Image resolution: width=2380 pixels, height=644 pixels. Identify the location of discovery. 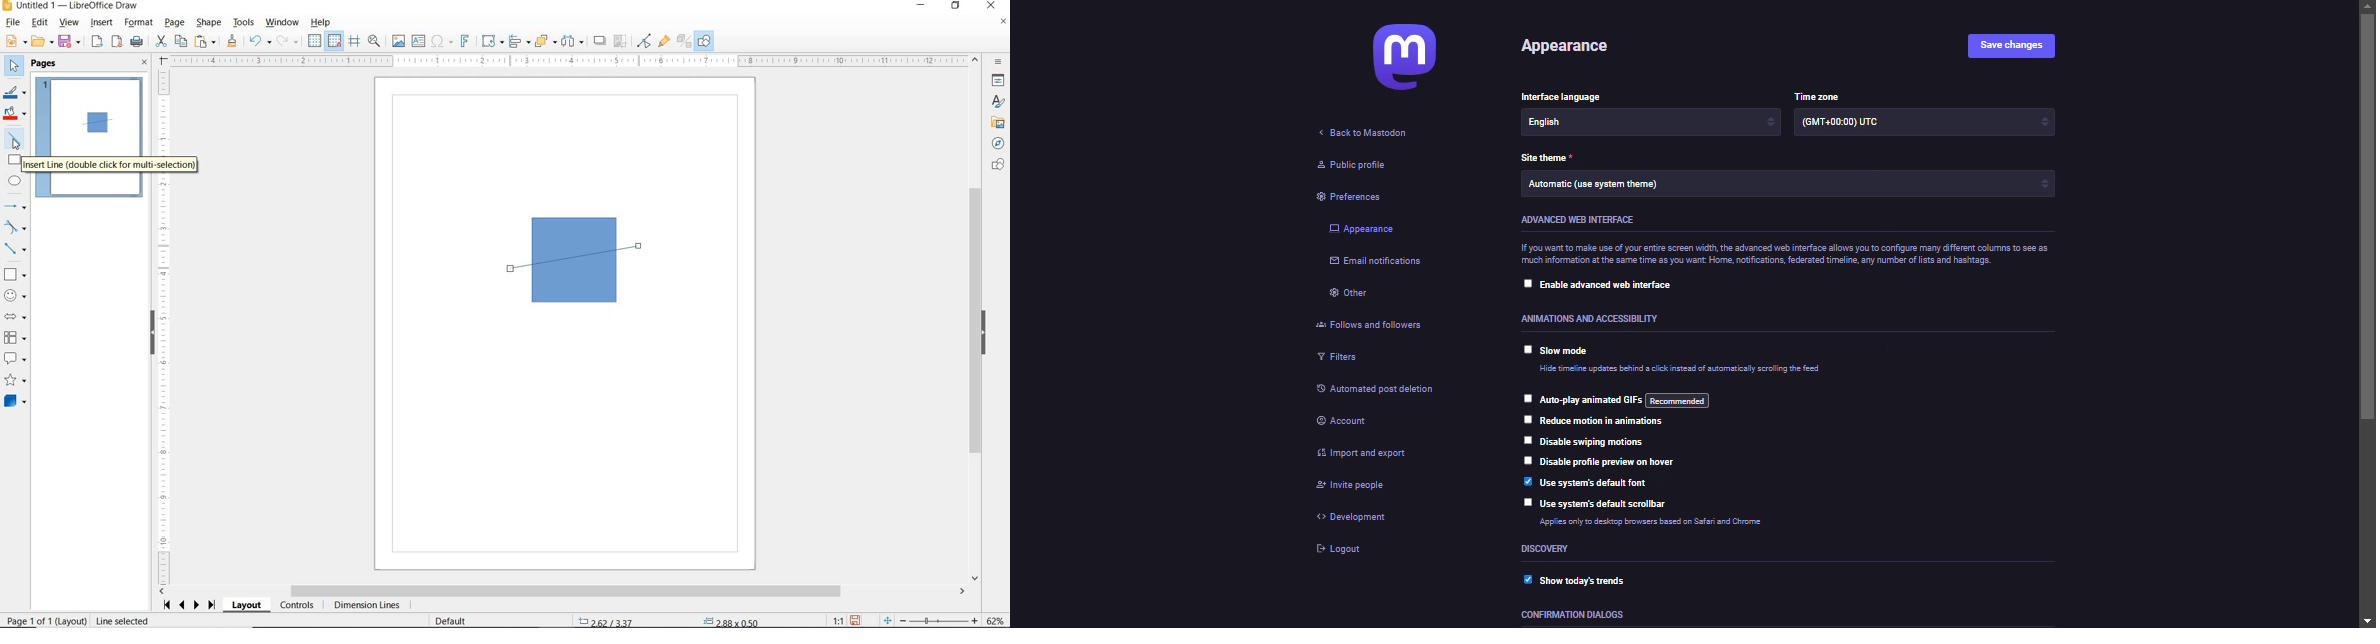
(1551, 548).